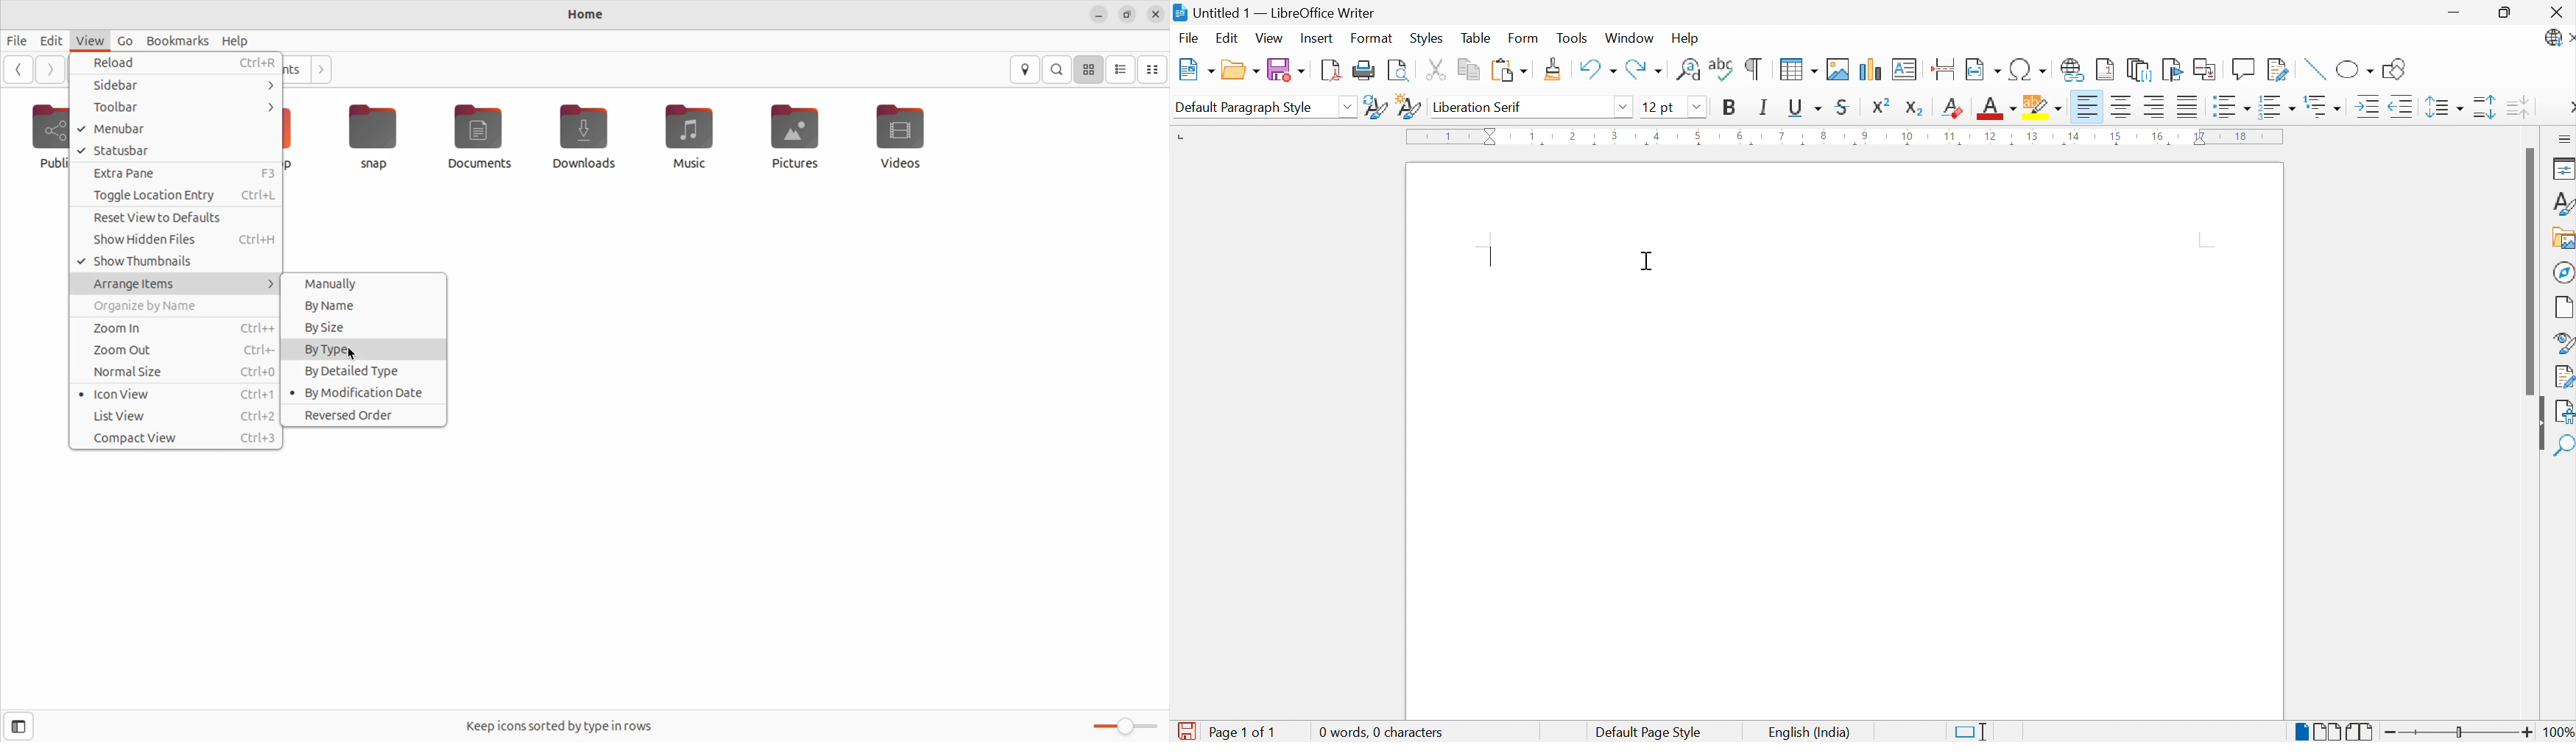 This screenshot has height=756, width=2576. Describe the element at coordinates (2391, 733) in the screenshot. I see `Zoom Out` at that location.